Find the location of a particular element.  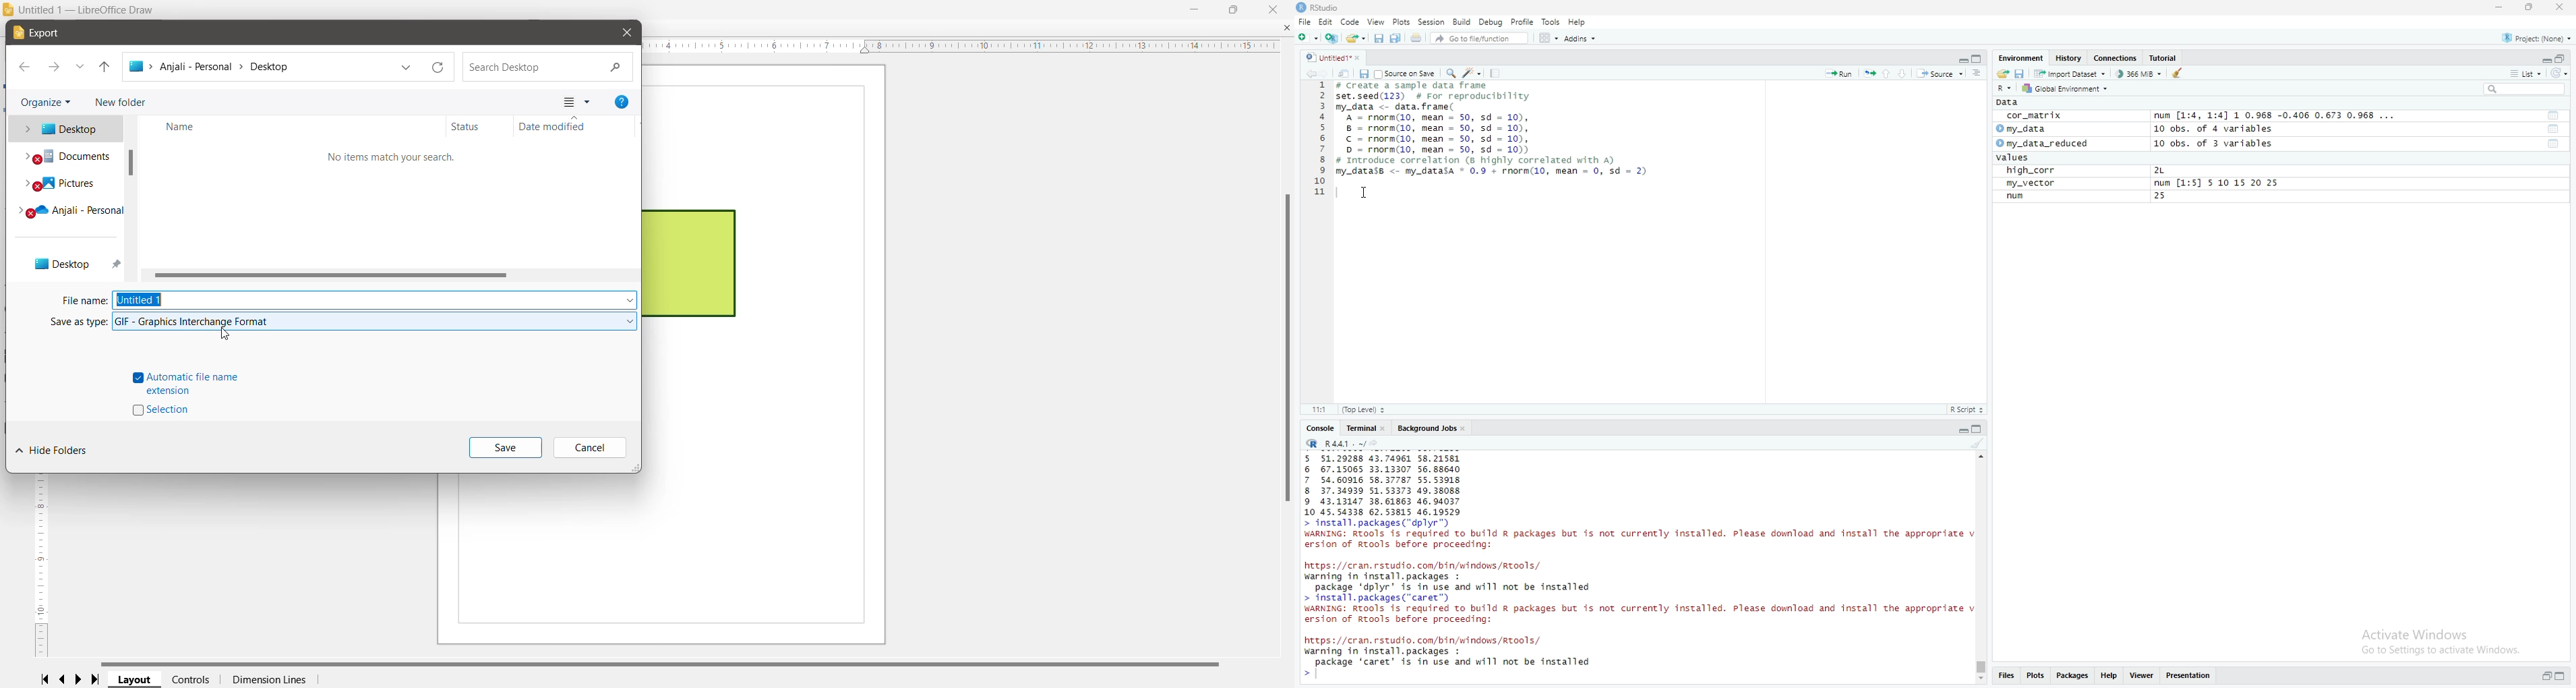

# Create a sample data frame
set.seed(123) # For reproducibility
my_data <- data. frame(
A = rnorm(10, mean = 50, sd = 10),
8 = rnorm(10, mean = 50, sd = 10),
© = rnorm(10, mean = 50, sd = 10),
D = rnorm(10, mean = 50, sd = 10))
# Introduce correlation (8 highly correlated with A)
my_datass <- my_datasa * 0.9 + rnorm(10, mean = 0, sd = 2) is located at coordinates (1498, 131).